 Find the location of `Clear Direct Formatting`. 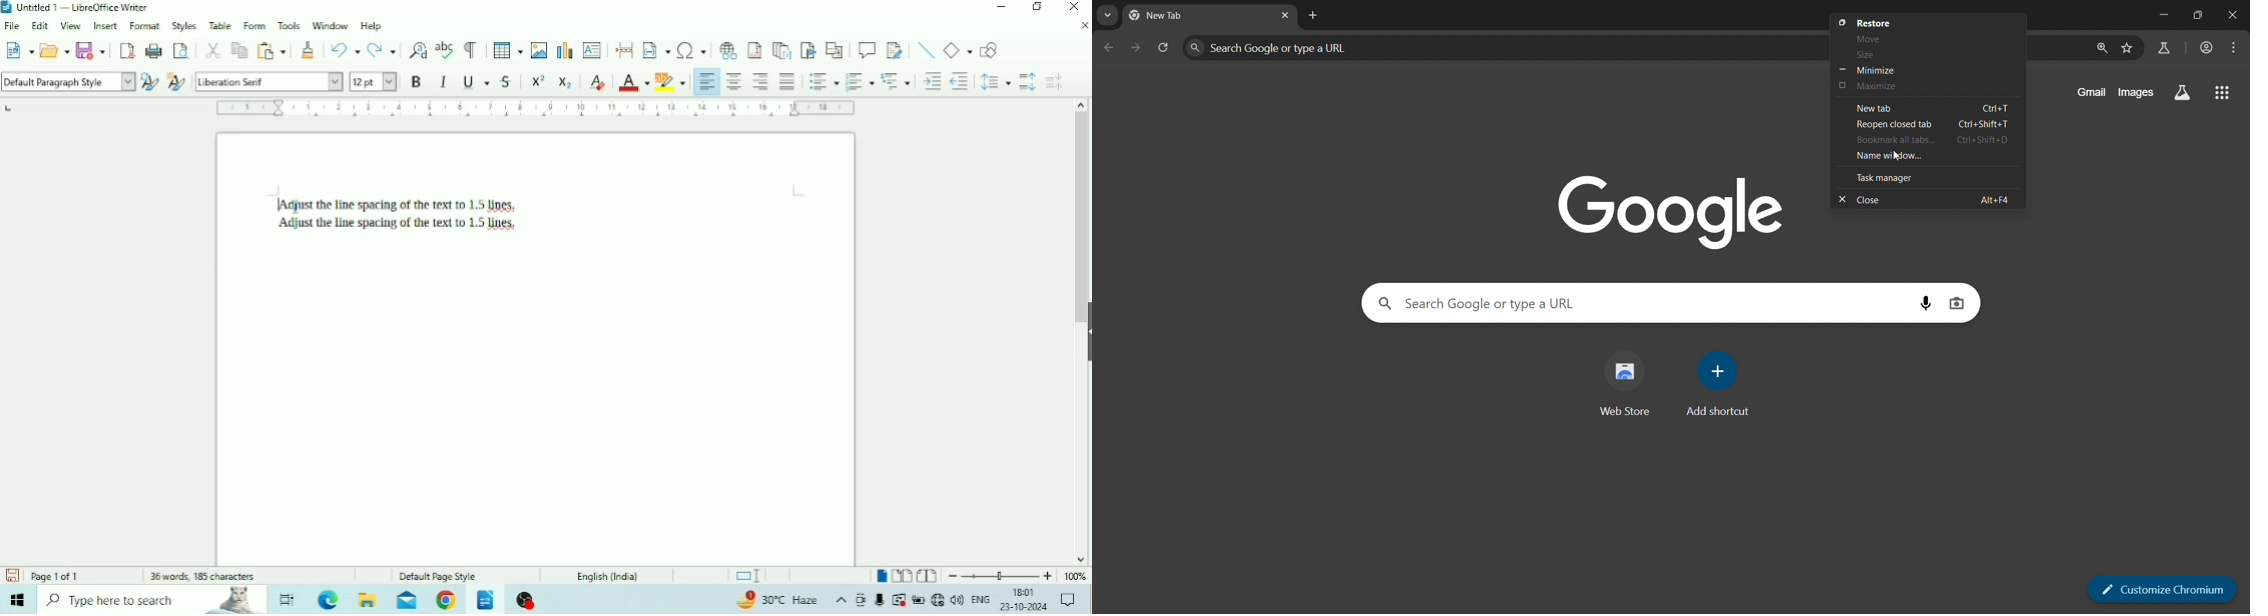

Clear Direct Formatting is located at coordinates (597, 82).